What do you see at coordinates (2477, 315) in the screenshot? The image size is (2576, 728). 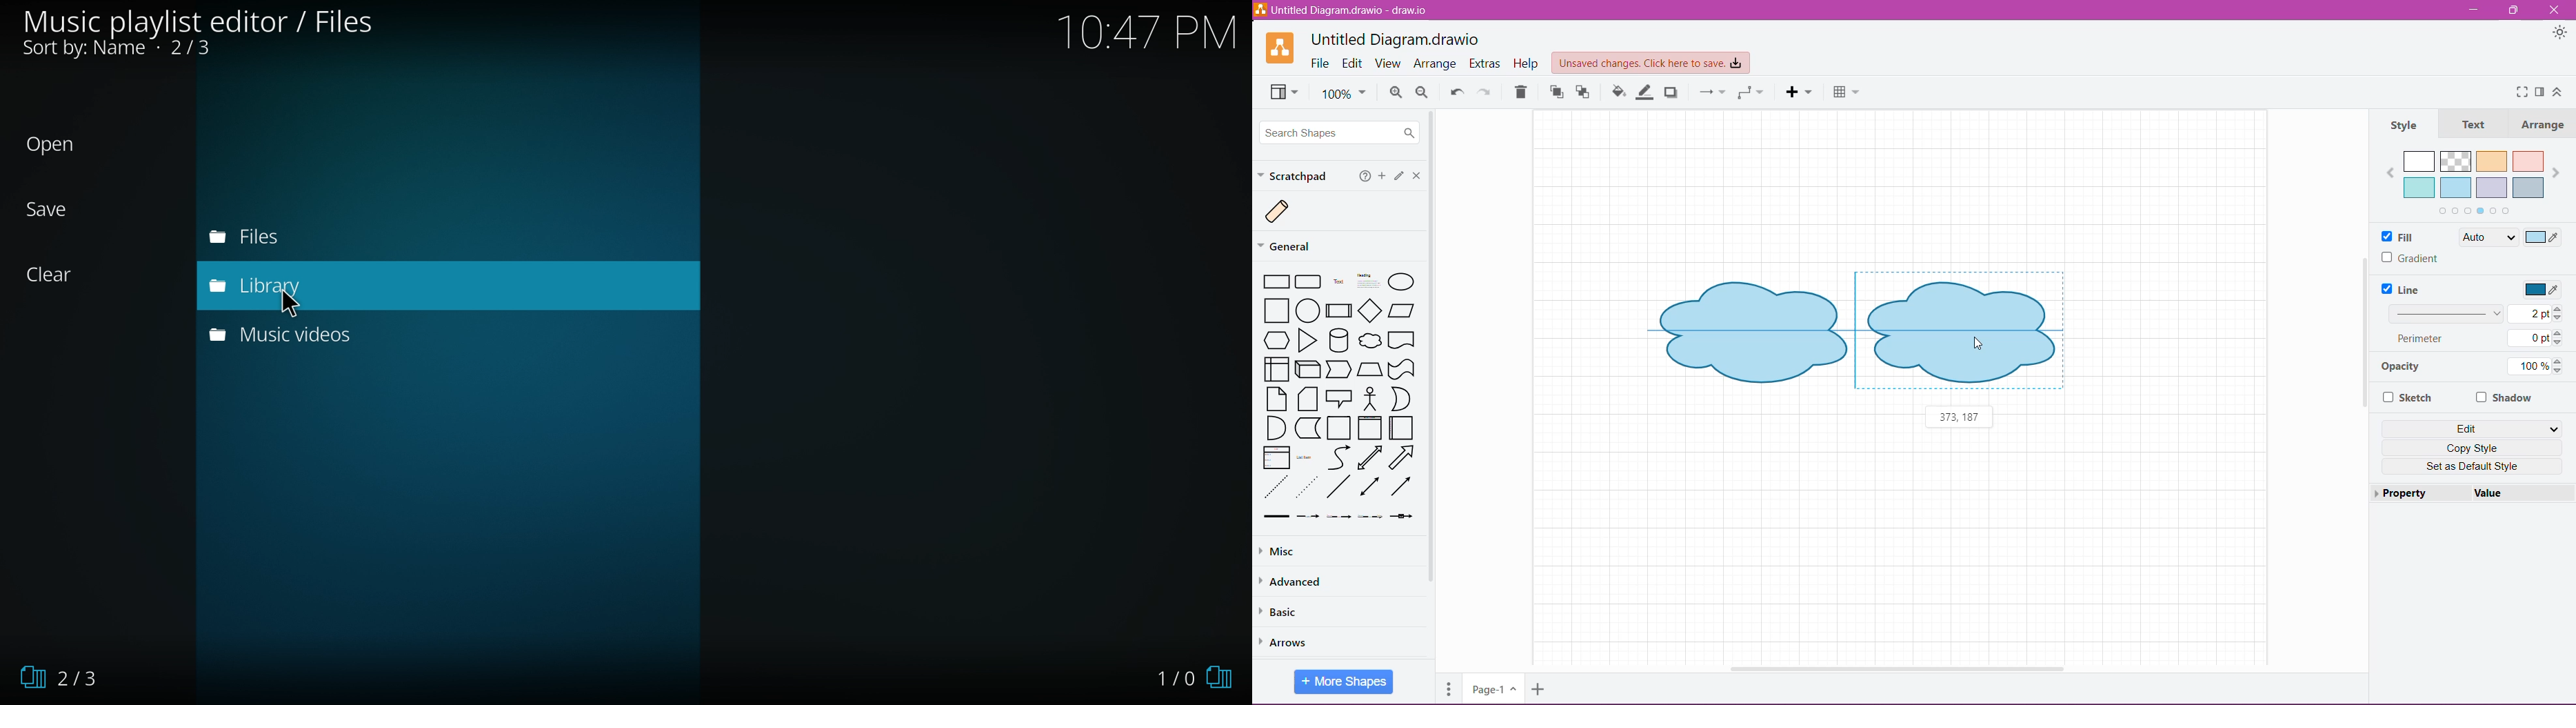 I see `Set Line Width 2 pt` at bounding box center [2477, 315].